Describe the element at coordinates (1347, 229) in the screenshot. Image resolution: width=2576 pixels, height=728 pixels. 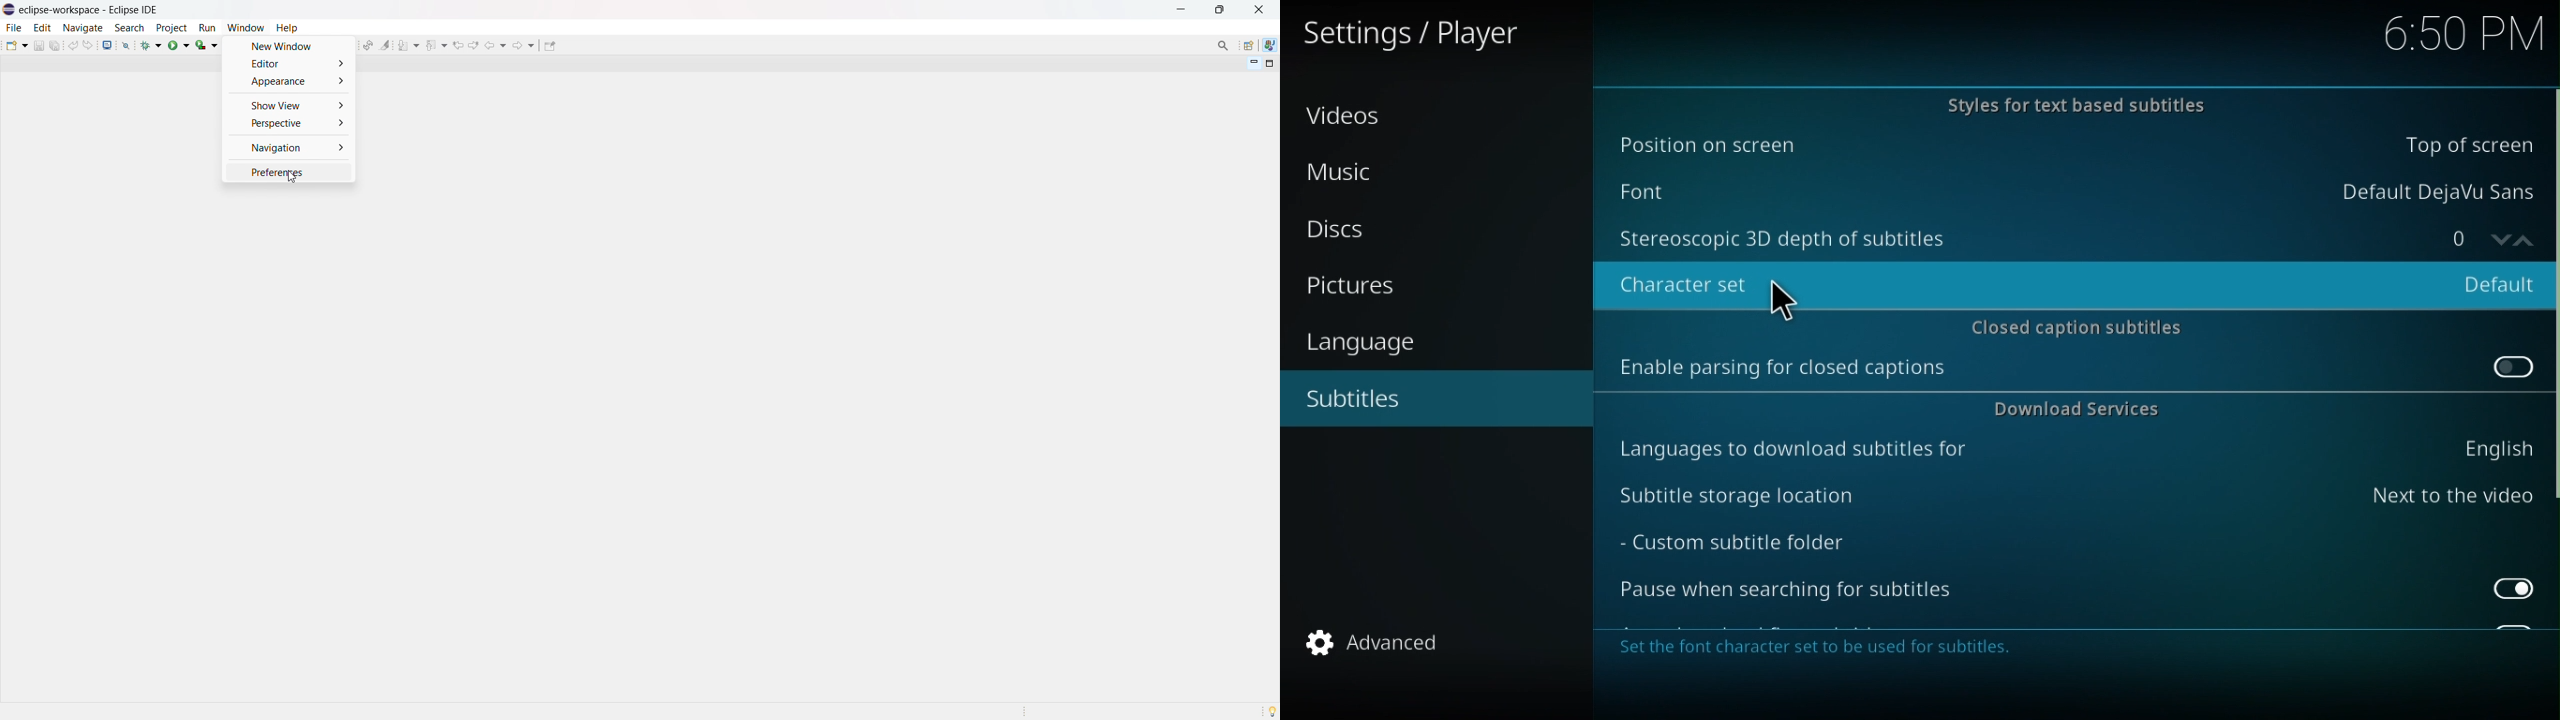
I see `Discs` at that location.